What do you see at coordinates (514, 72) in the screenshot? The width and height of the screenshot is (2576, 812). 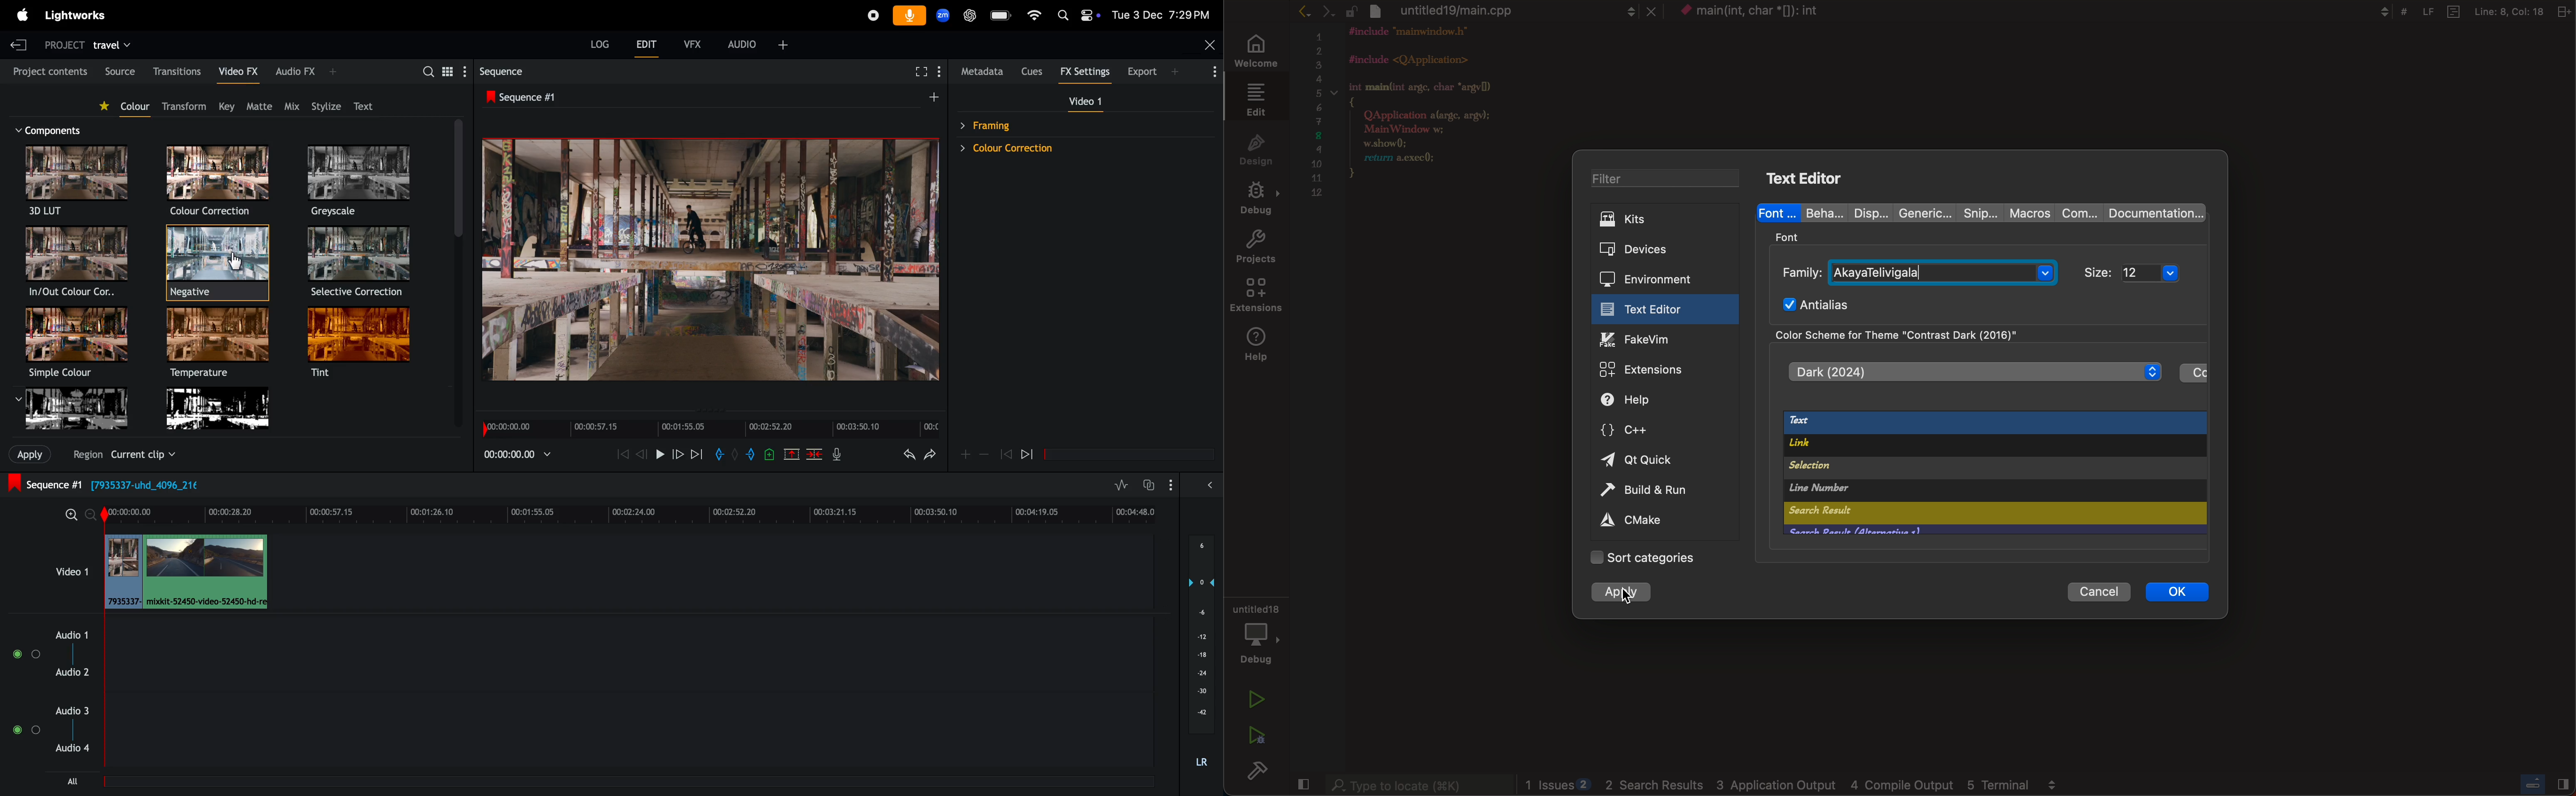 I see `Seqquence` at bounding box center [514, 72].